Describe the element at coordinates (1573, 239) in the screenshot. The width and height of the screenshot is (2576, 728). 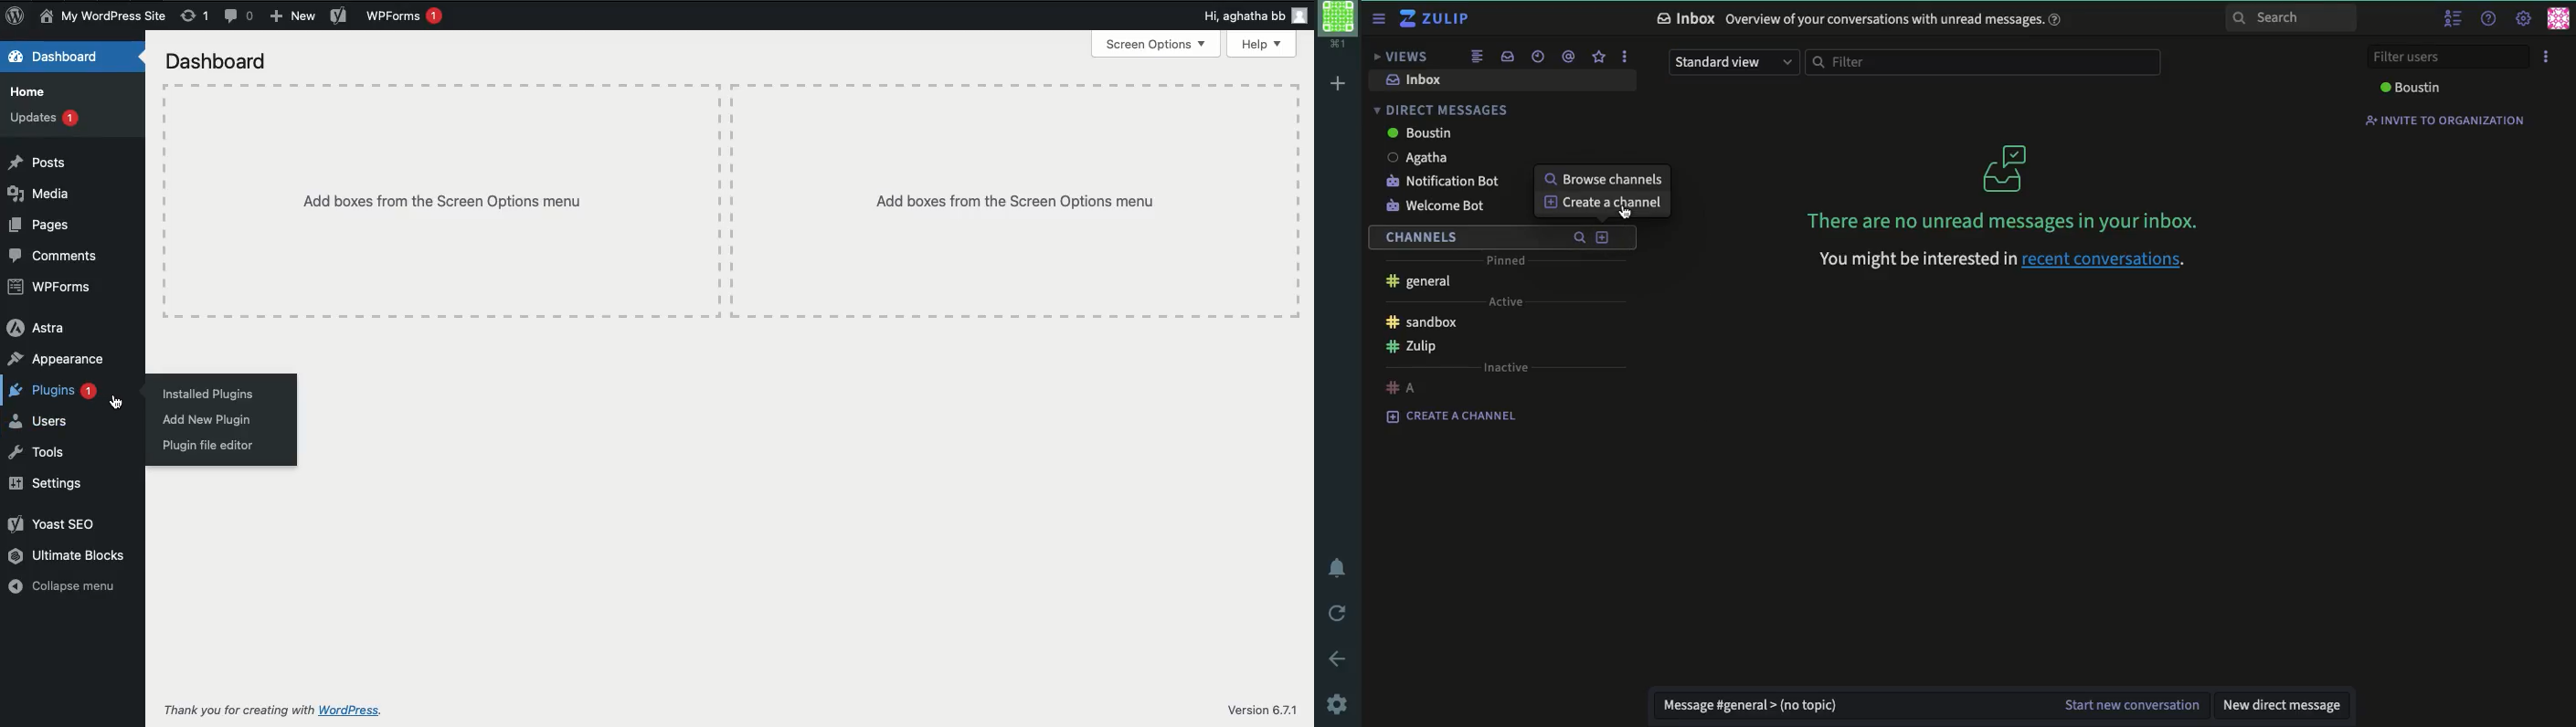
I see `search` at that location.